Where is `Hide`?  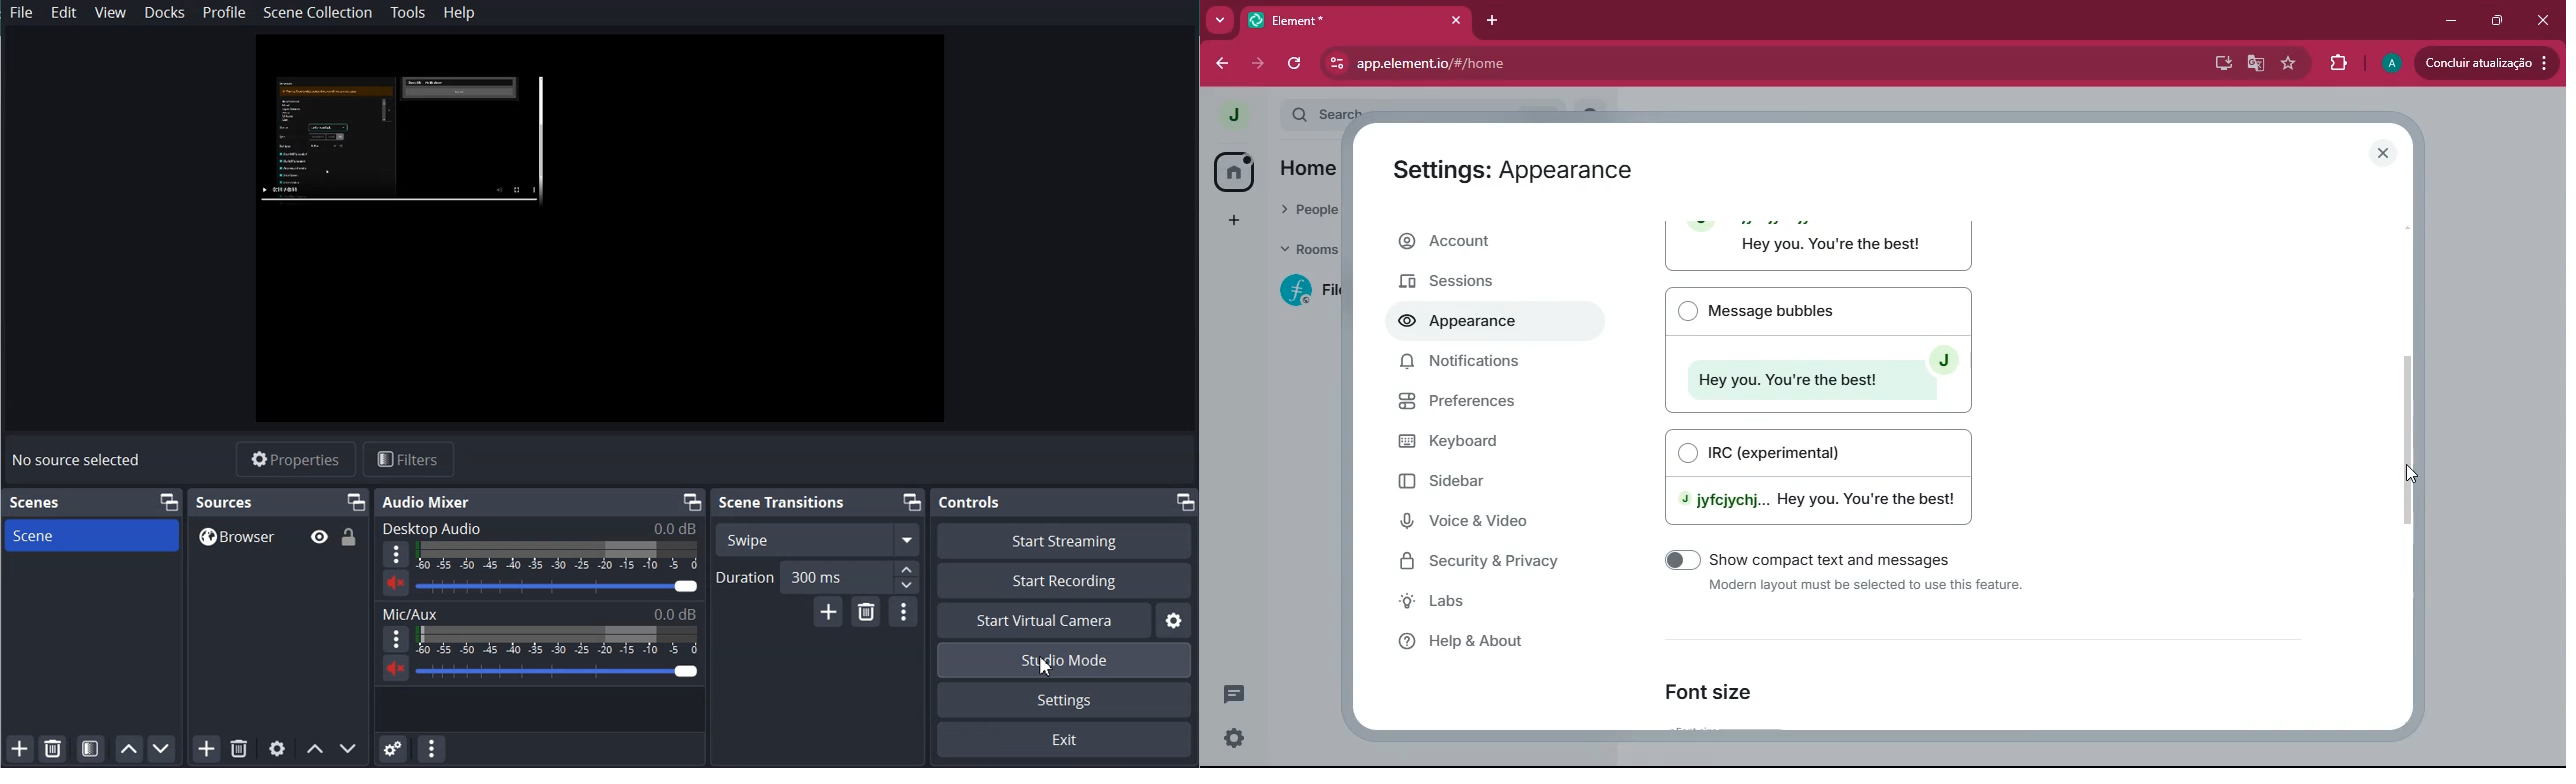
Hide is located at coordinates (319, 537).